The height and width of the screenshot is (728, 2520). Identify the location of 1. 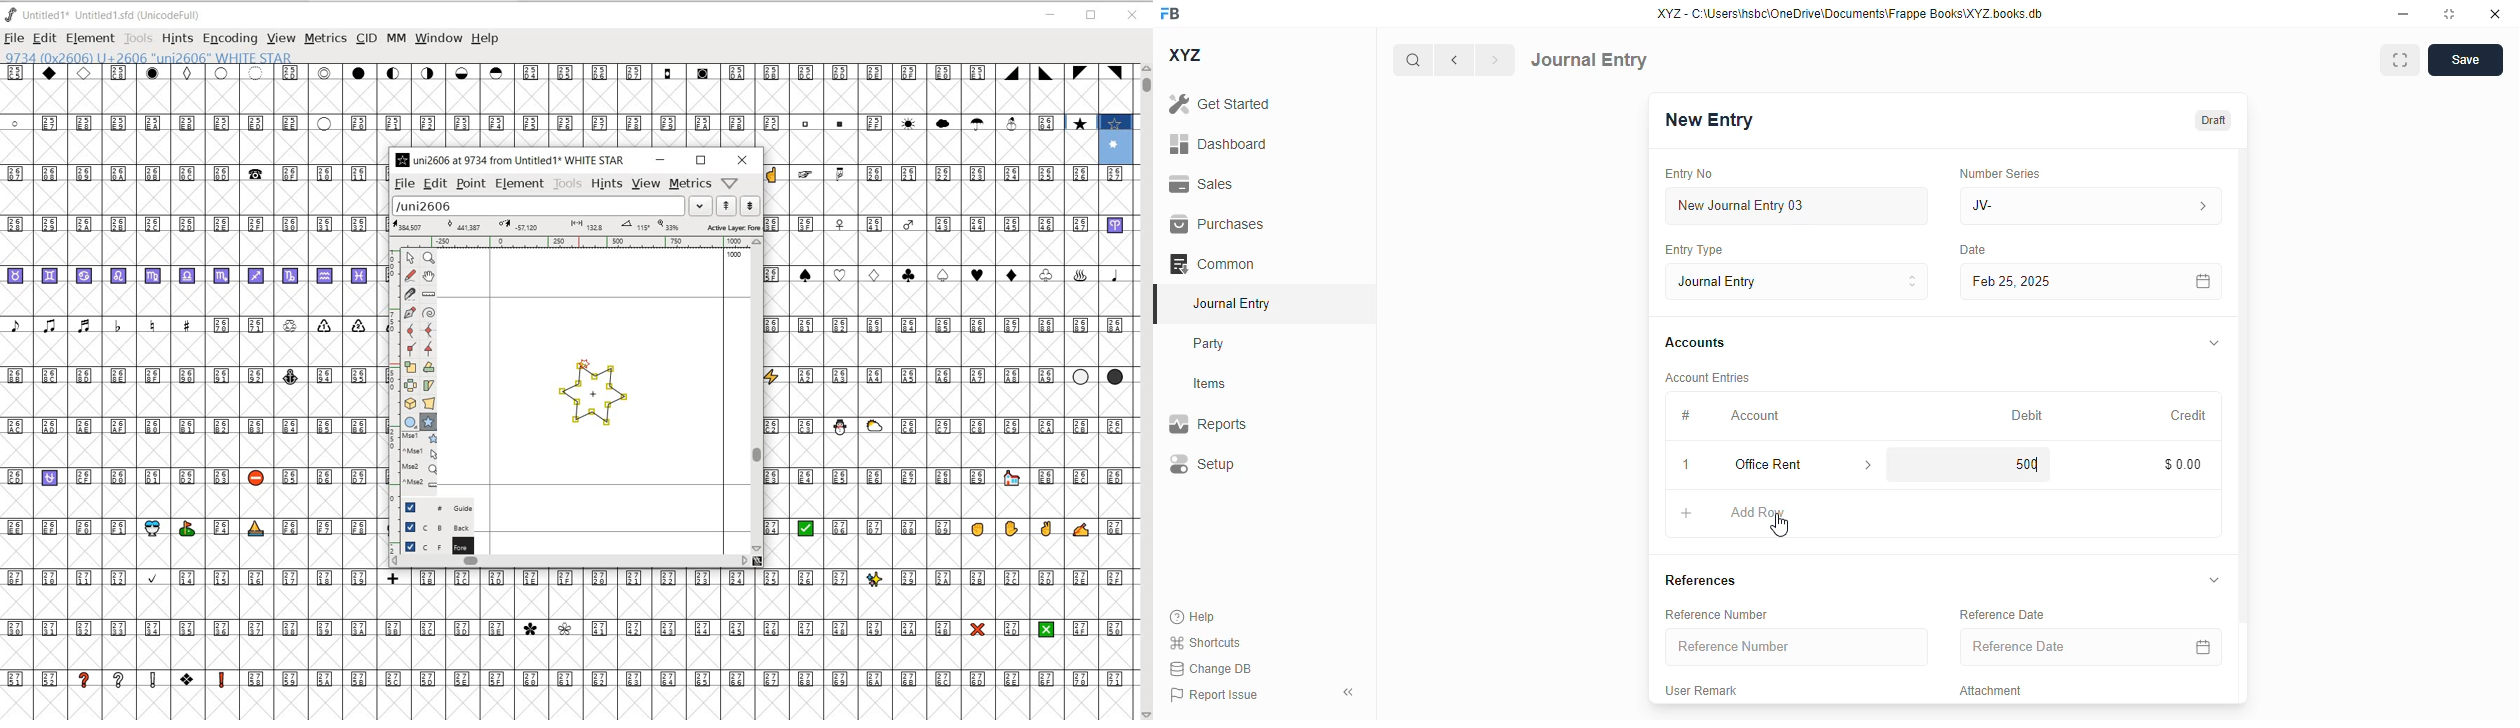
(1686, 464).